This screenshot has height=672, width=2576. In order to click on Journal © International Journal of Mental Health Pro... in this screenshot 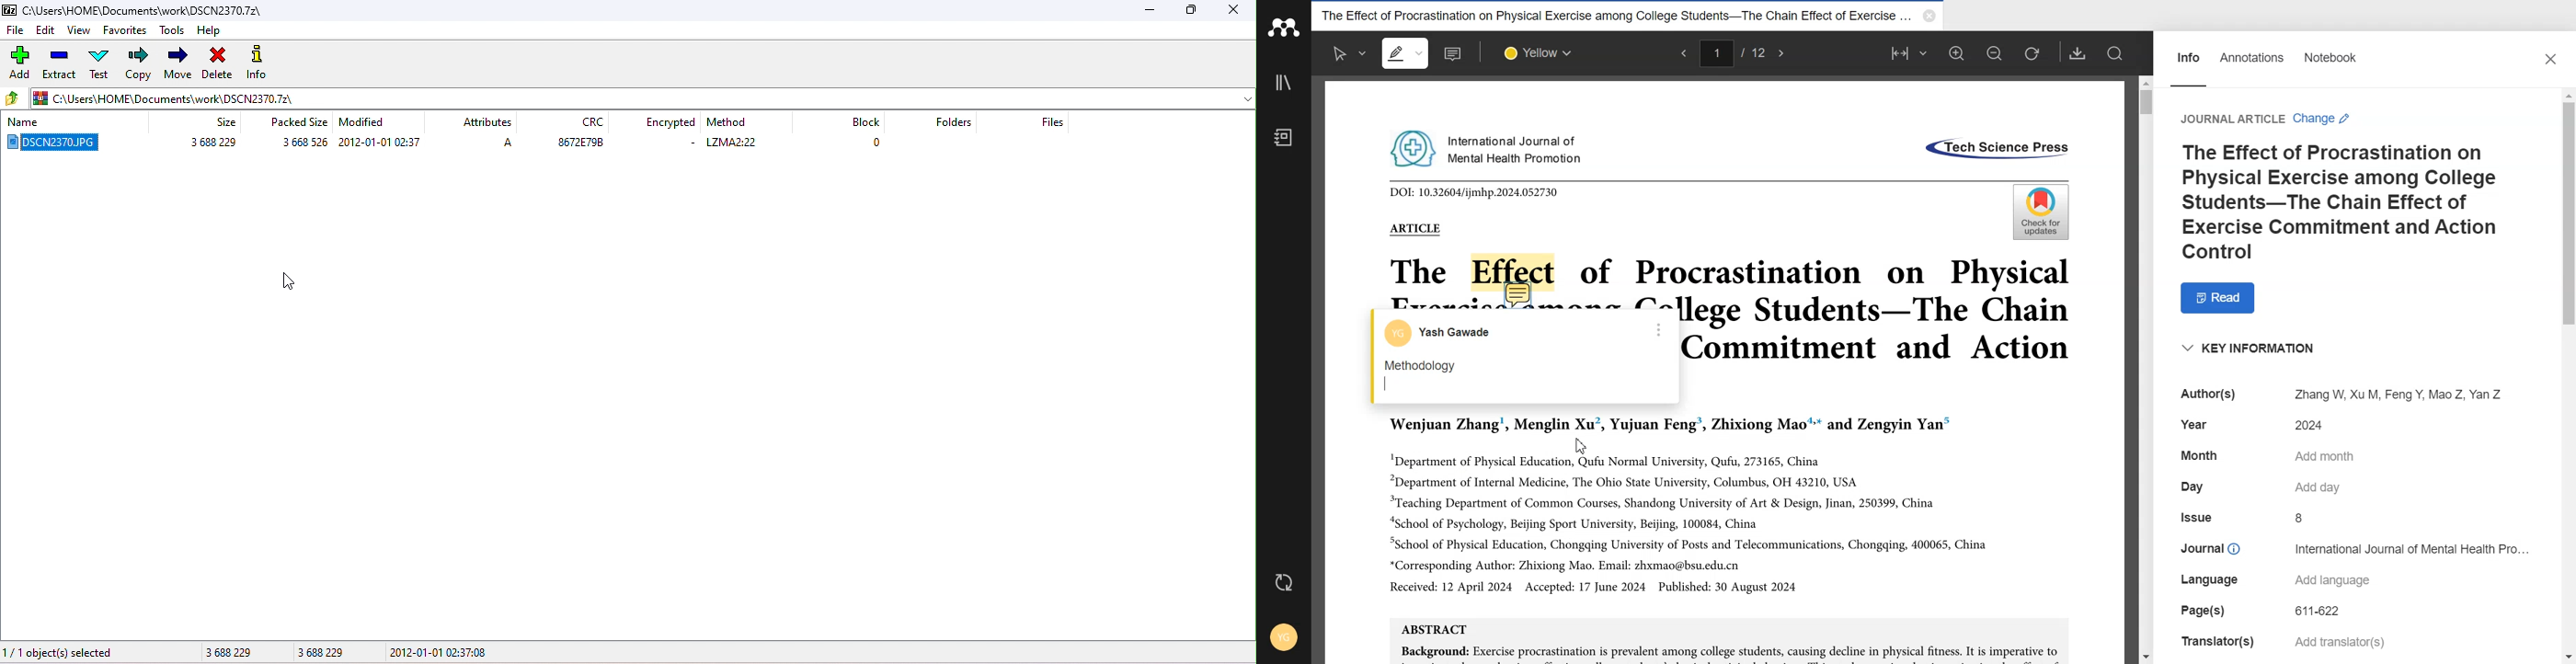, I will do `click(2356, 547)`.